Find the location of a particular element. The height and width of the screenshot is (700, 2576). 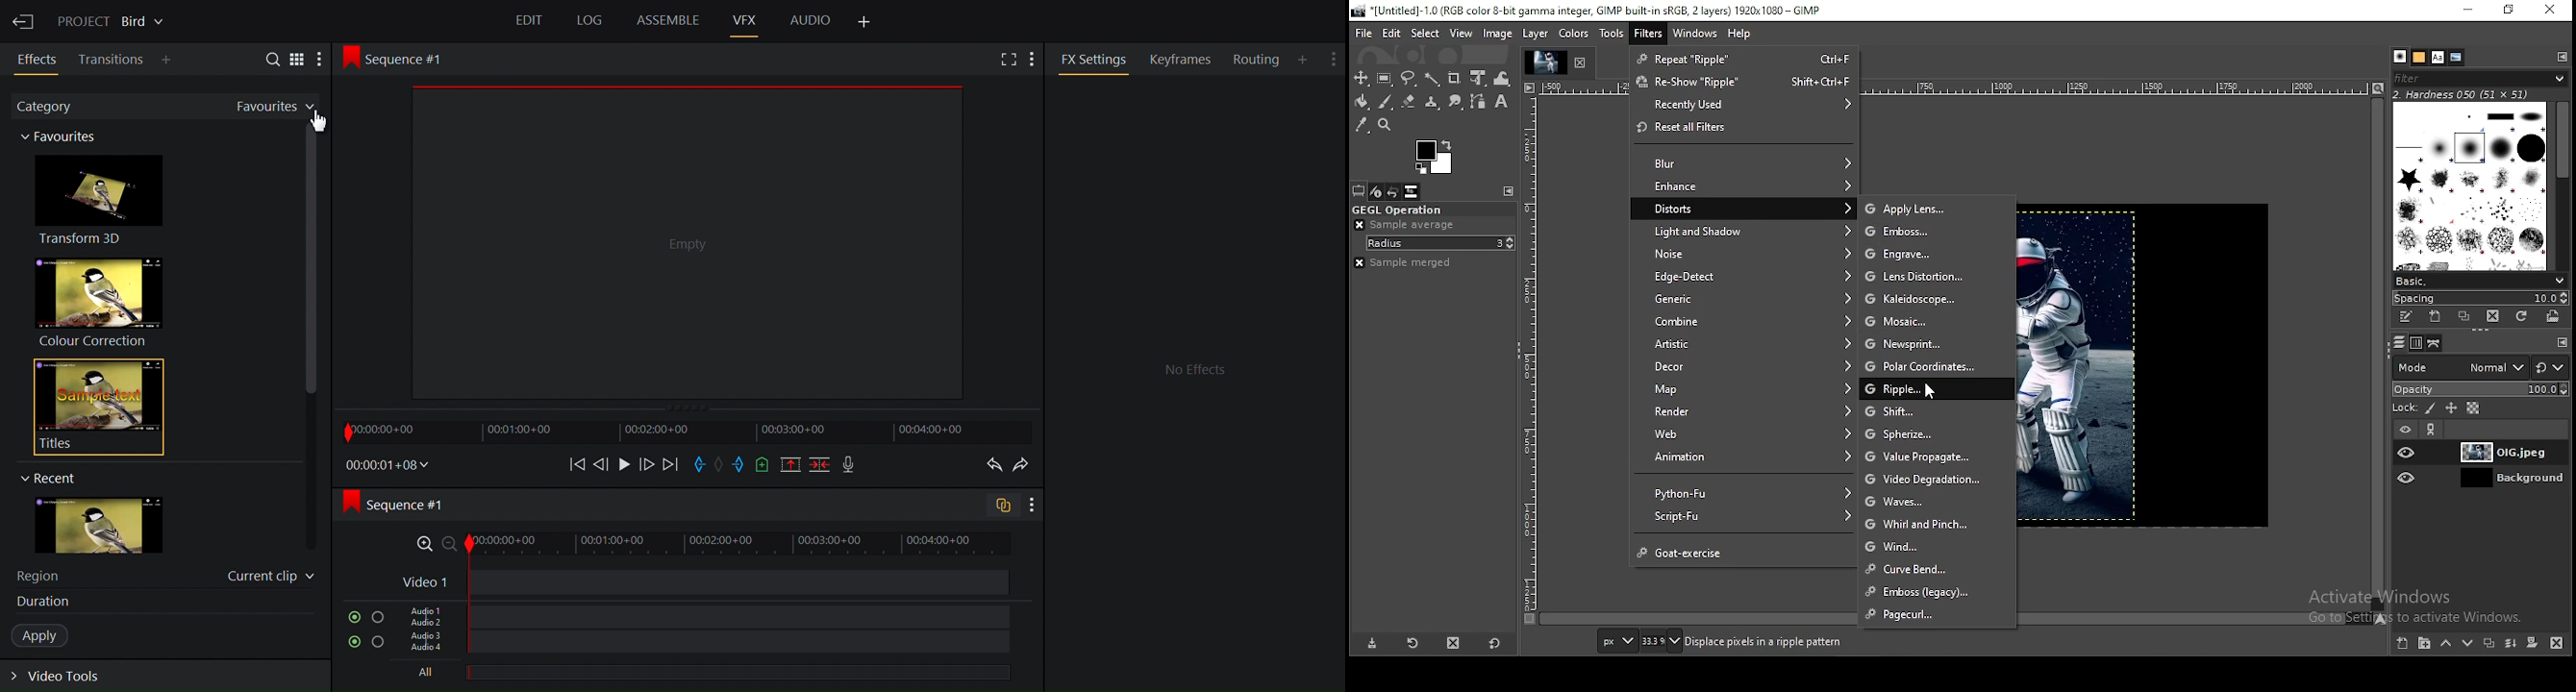

color picker tool is located at coordinates (1363, 125).